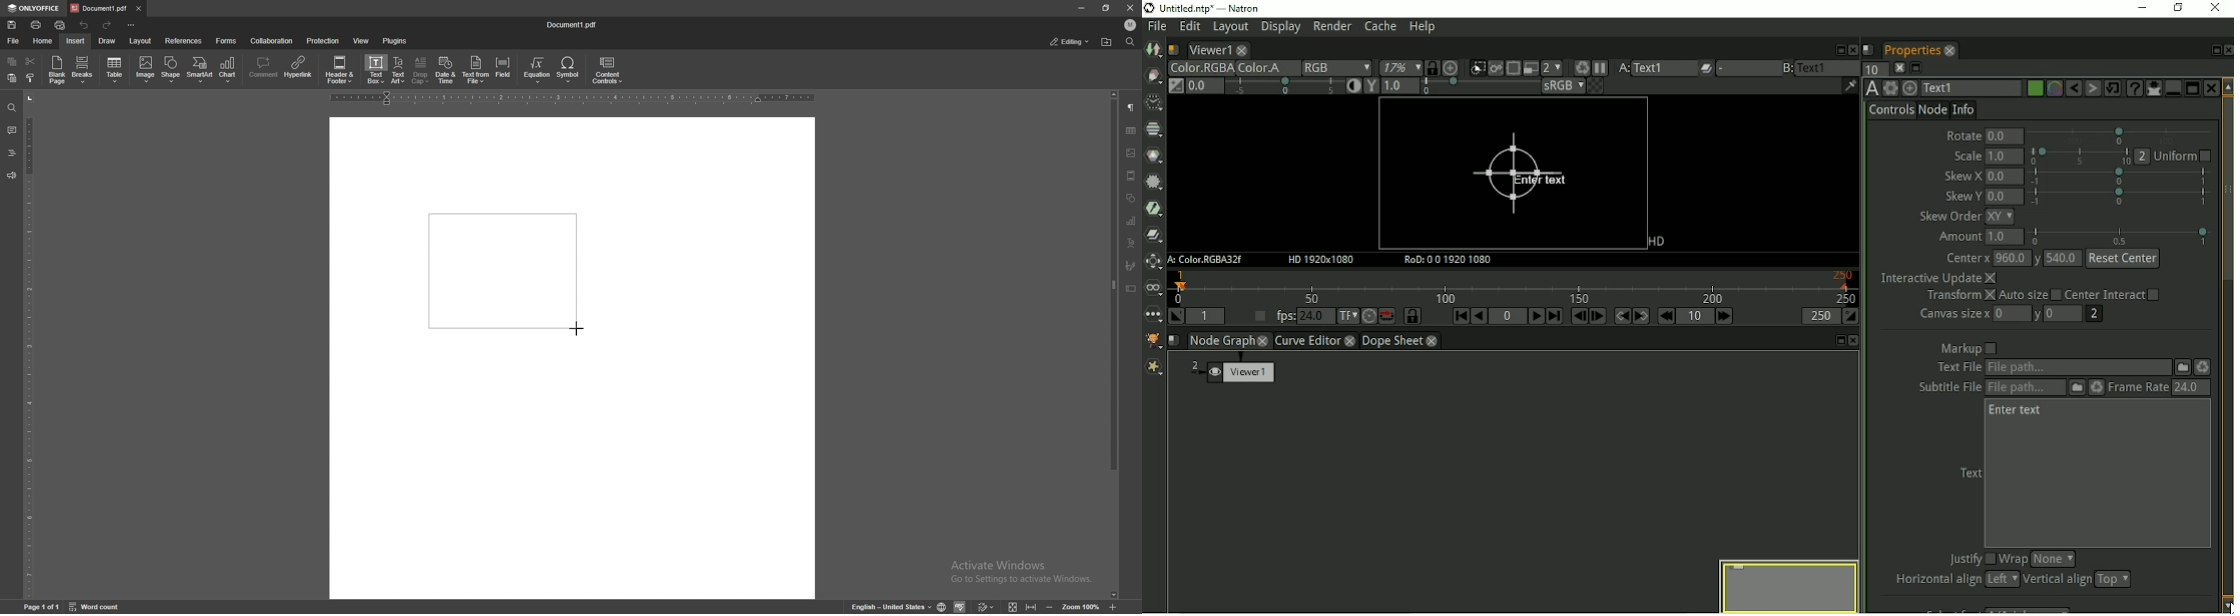 The height and width of the screenshot is (616, 2240). I want to click on plugins, so click(395, 40).